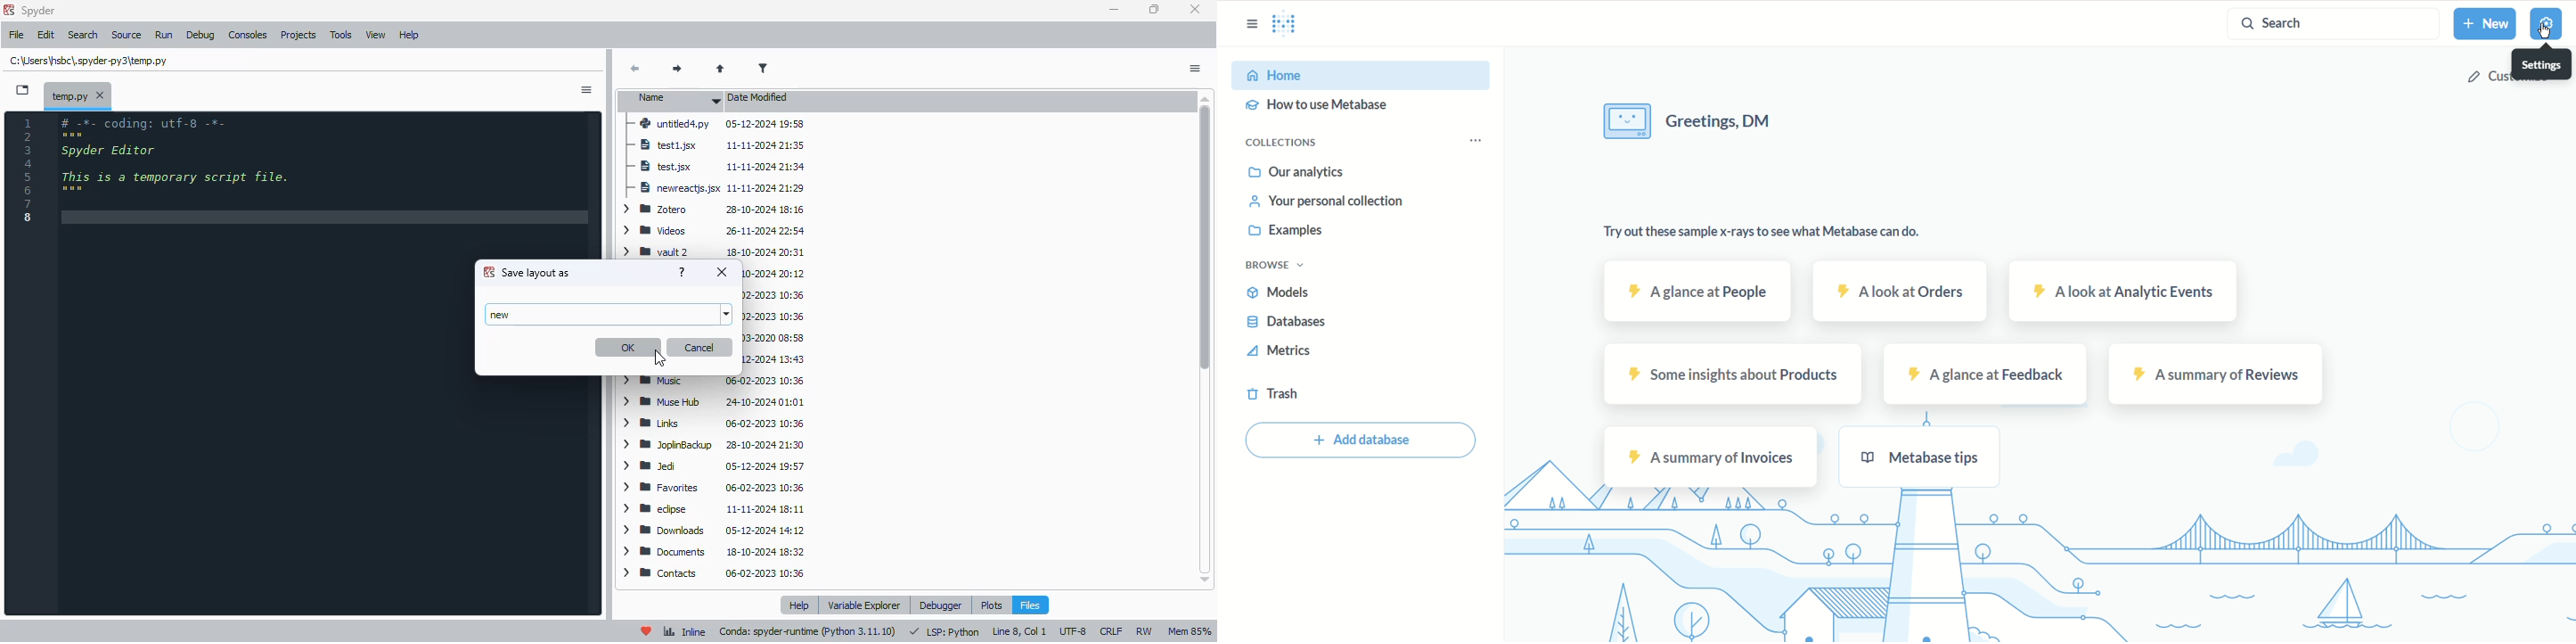 Image resolution: width=2576 pixels, height=644 pixels. Describe the element at coordinates (1355, 76) in the screenshot. I see `Home` at that location.